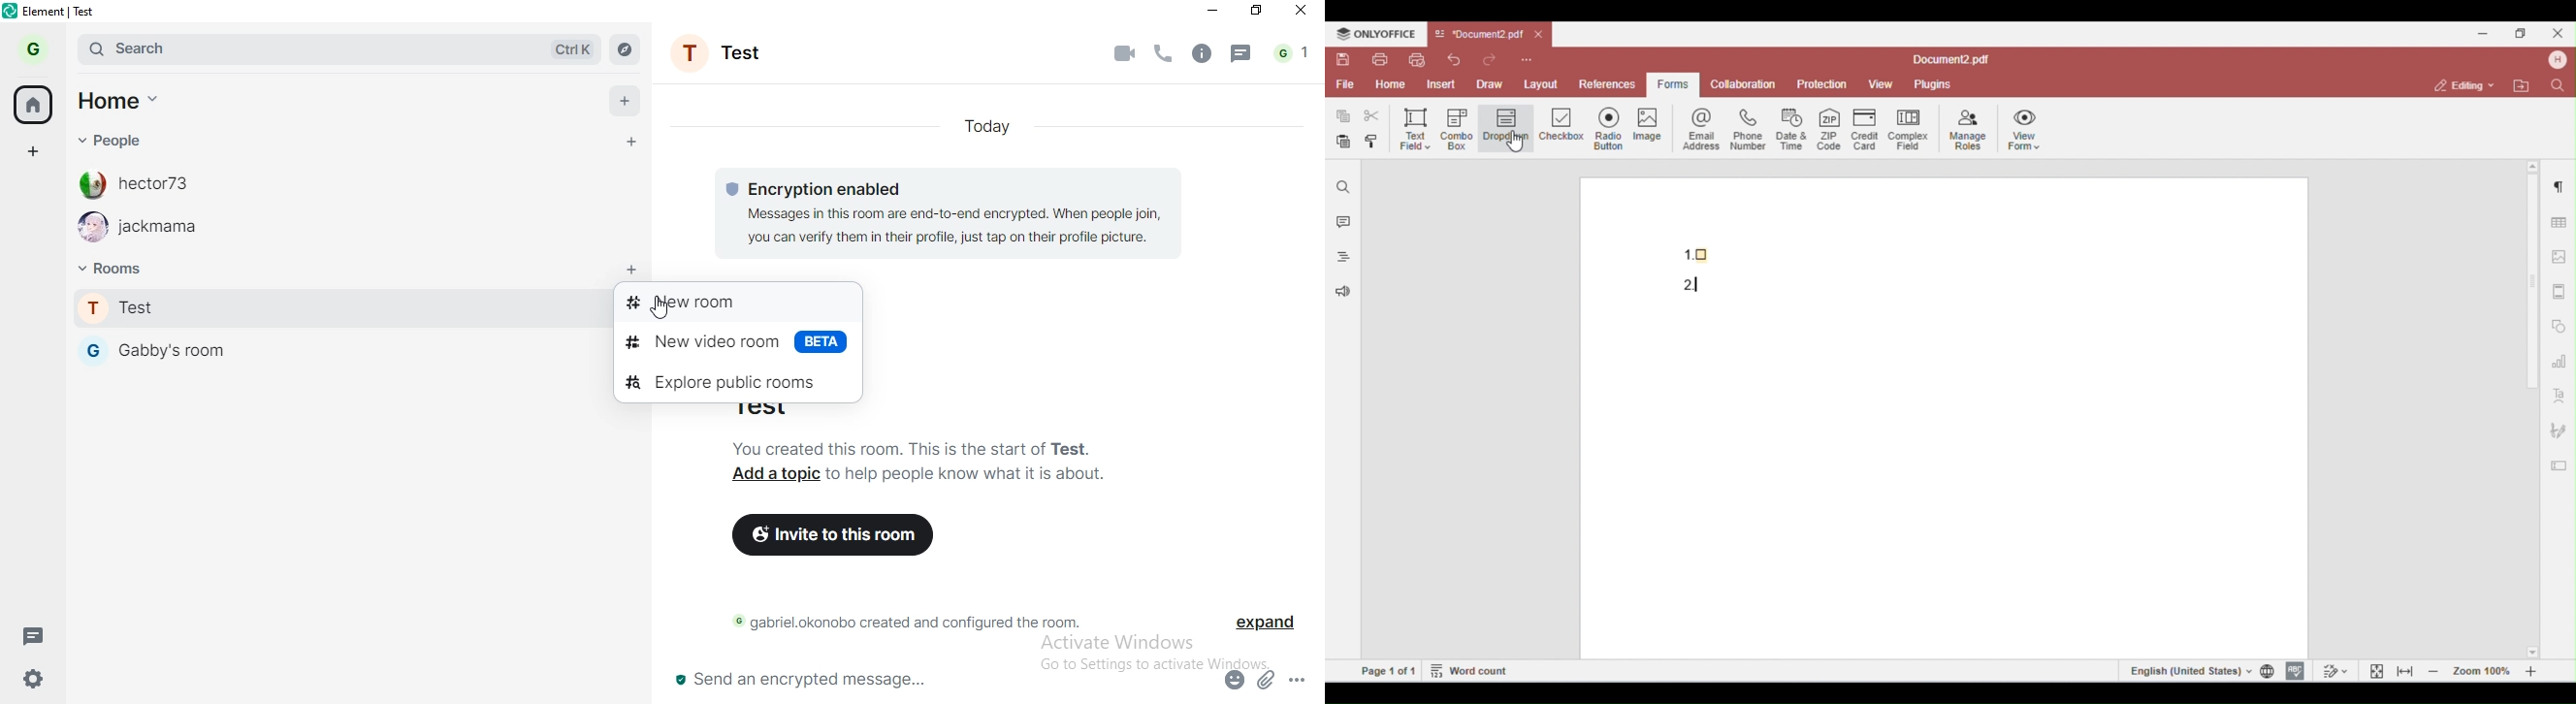  Describe the element at coordinates (1304, 14) in the screenshot. I see `close` at that location.